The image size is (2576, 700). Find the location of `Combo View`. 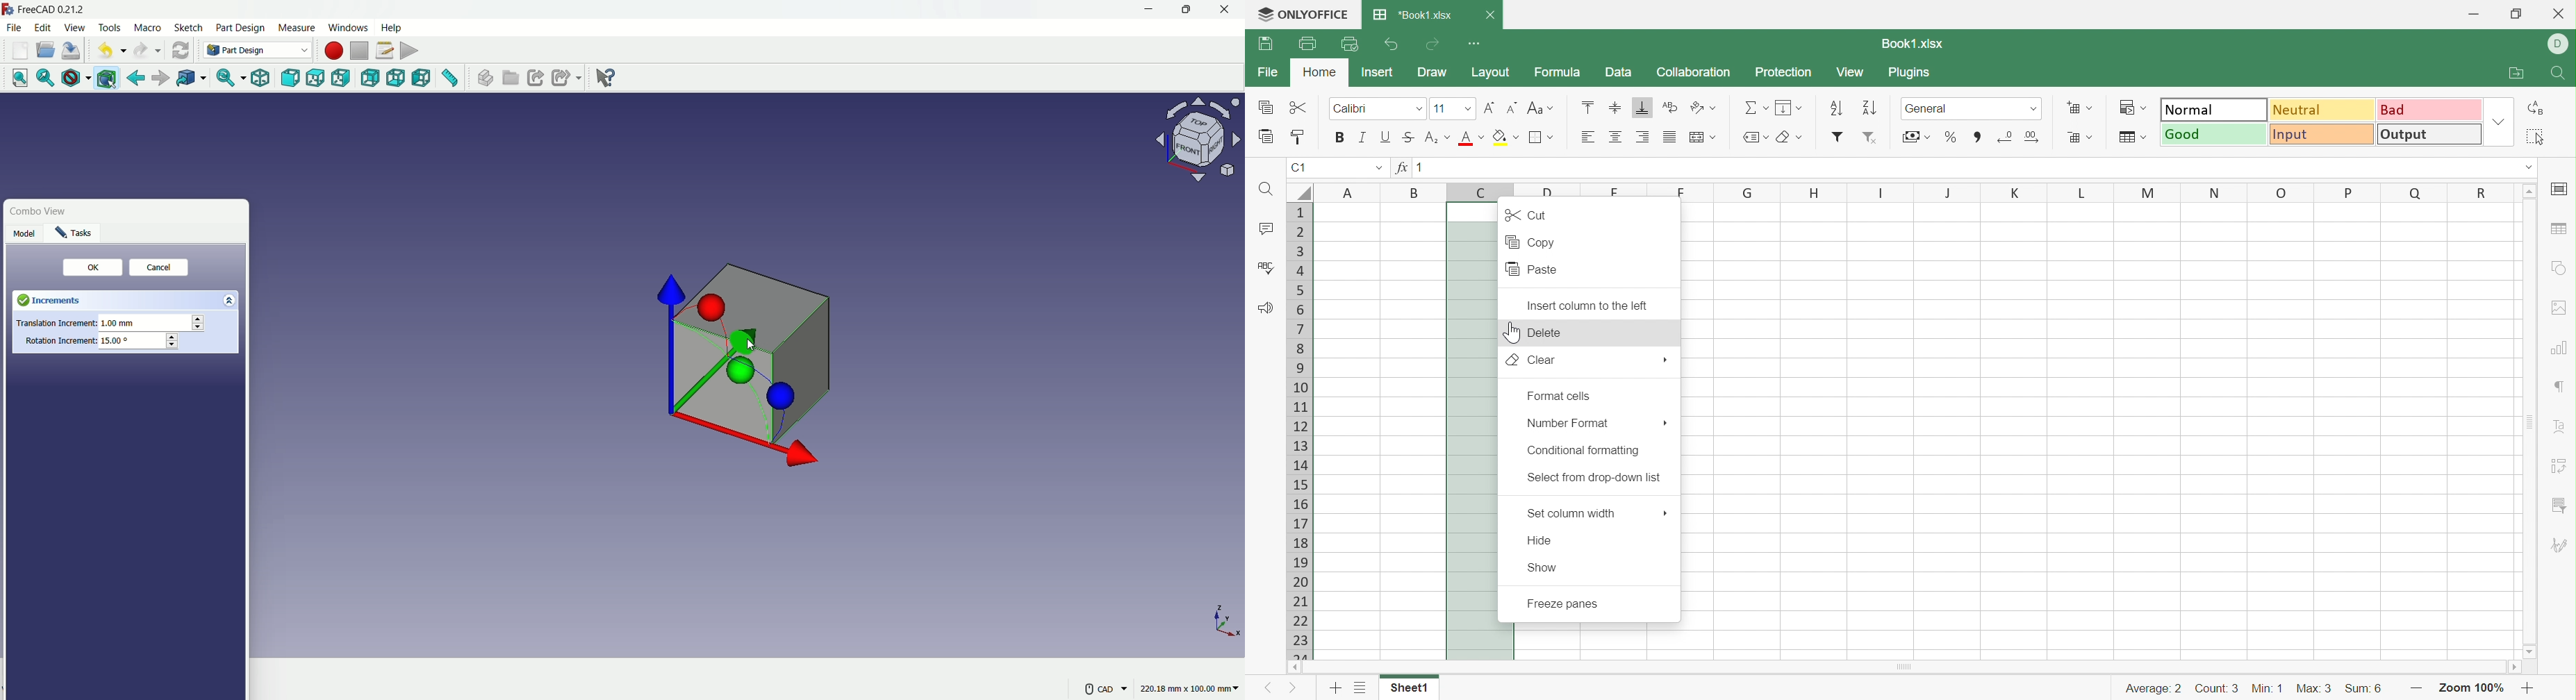

Combo View is located at coordinates (36, 210).